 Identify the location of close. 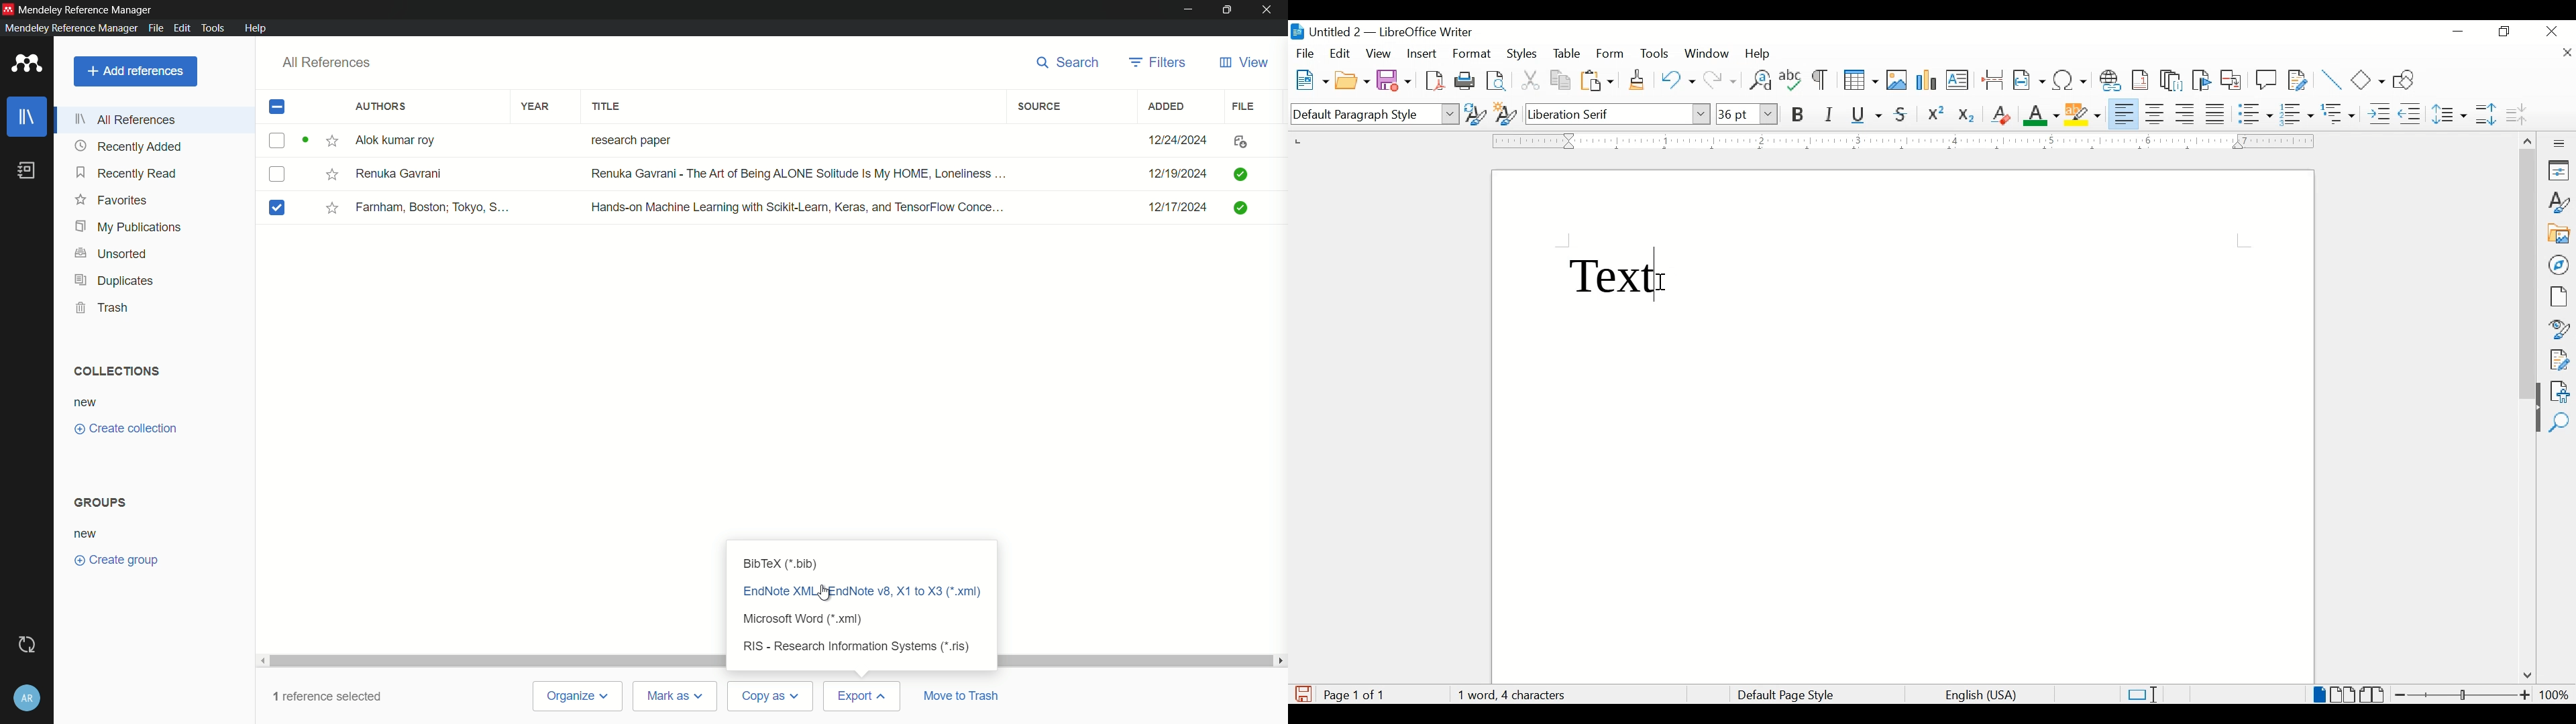
(2566, 54).